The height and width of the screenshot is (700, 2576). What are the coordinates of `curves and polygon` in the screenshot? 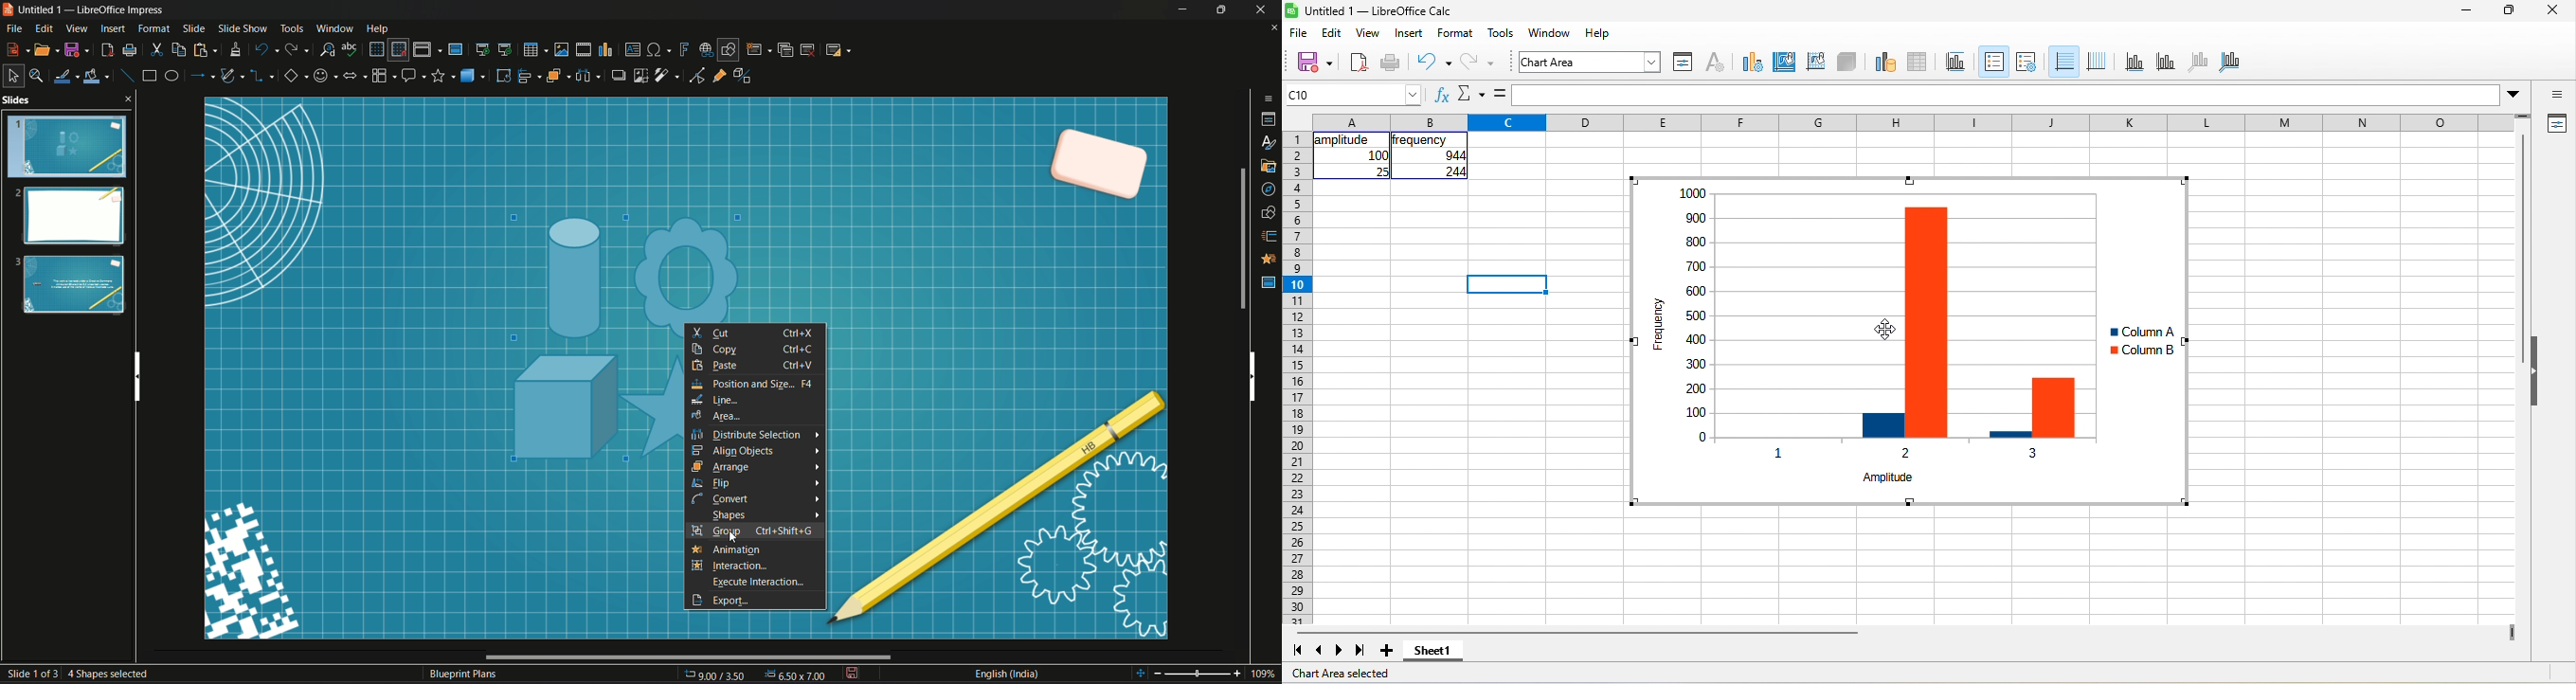 It's located at (234, 76).